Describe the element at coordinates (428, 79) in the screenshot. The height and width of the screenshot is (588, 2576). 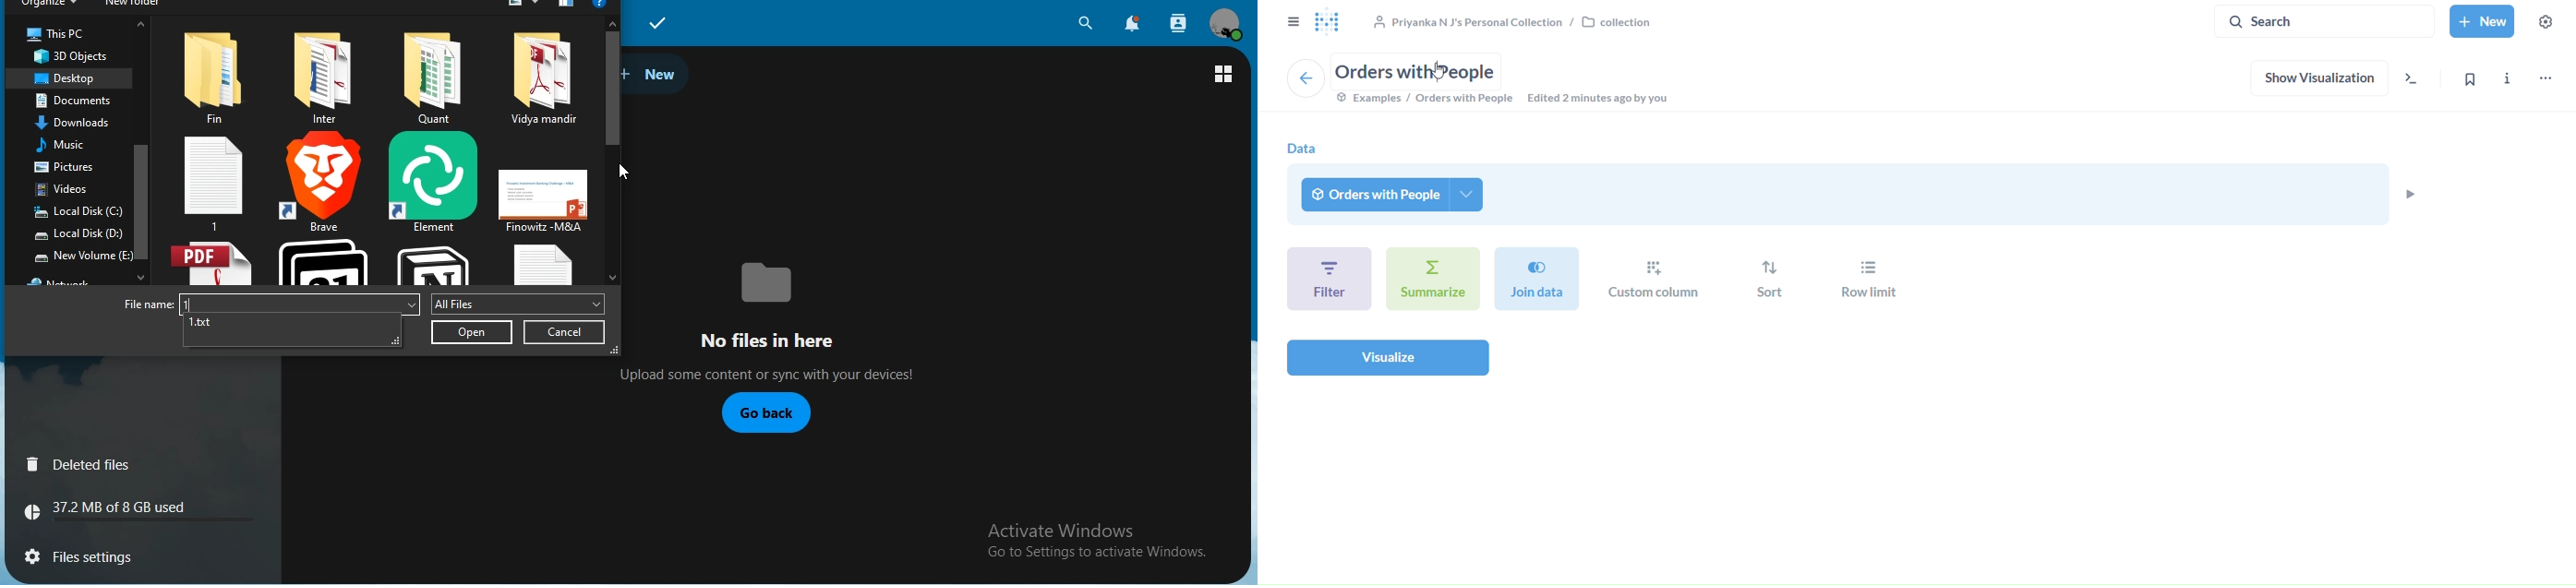
I see `file` at that location.